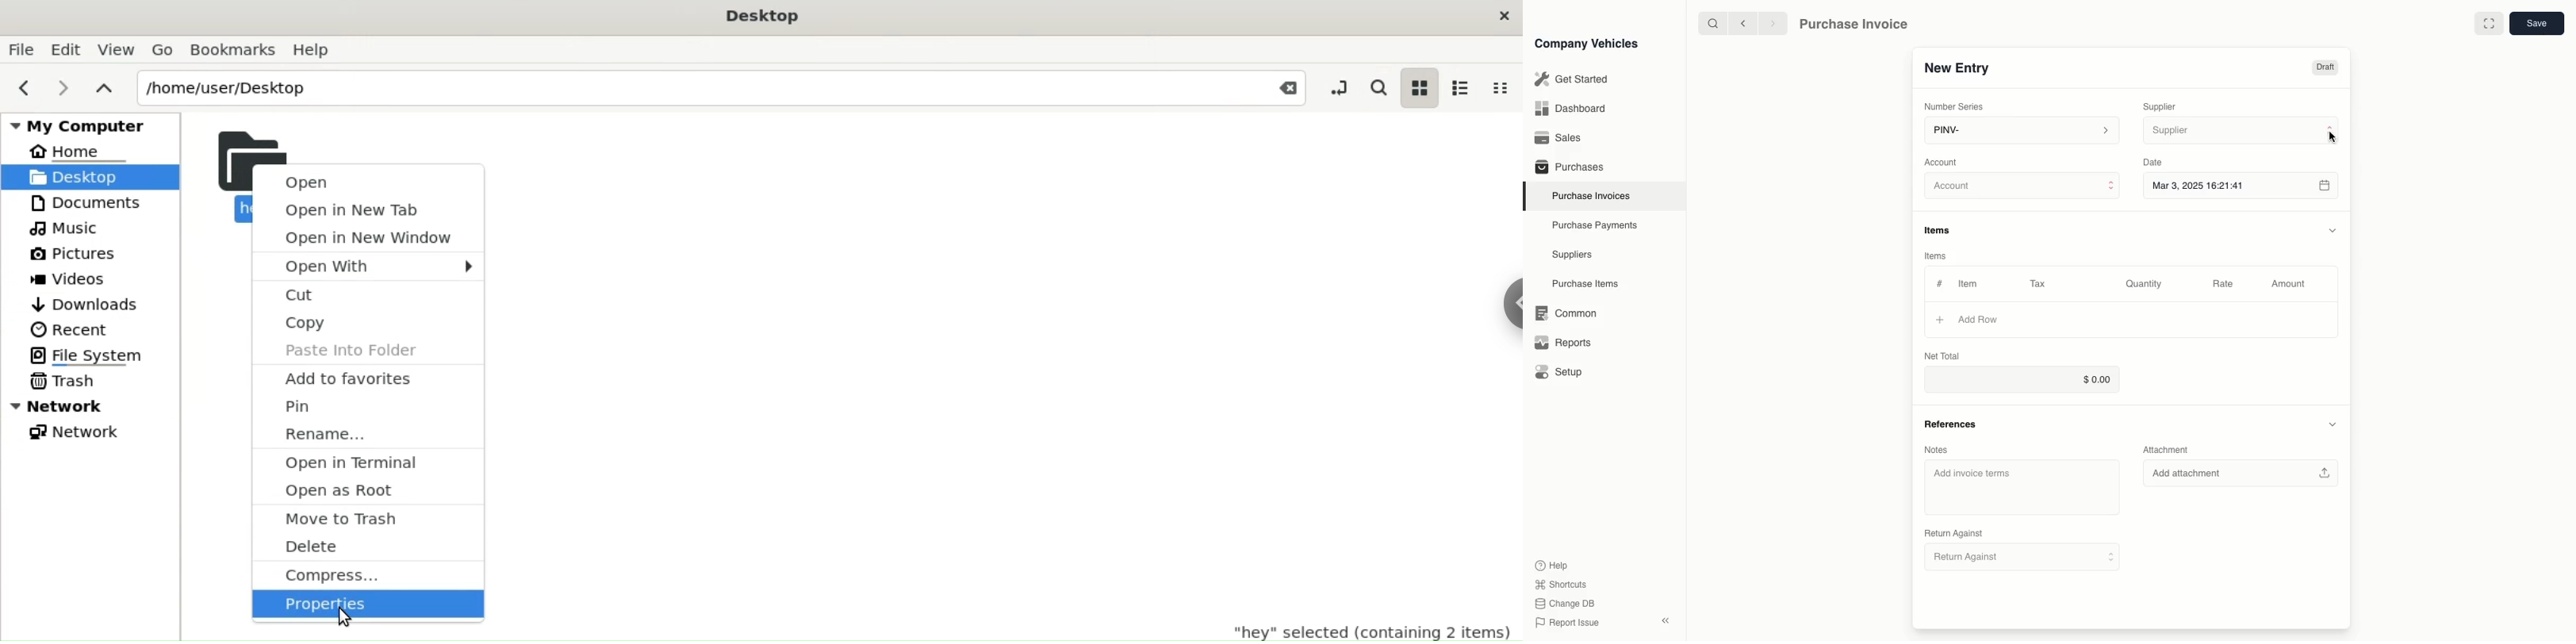 The height and width of the screenshot is (644, 2576). I want to click on Amount, so click(2292, 284).